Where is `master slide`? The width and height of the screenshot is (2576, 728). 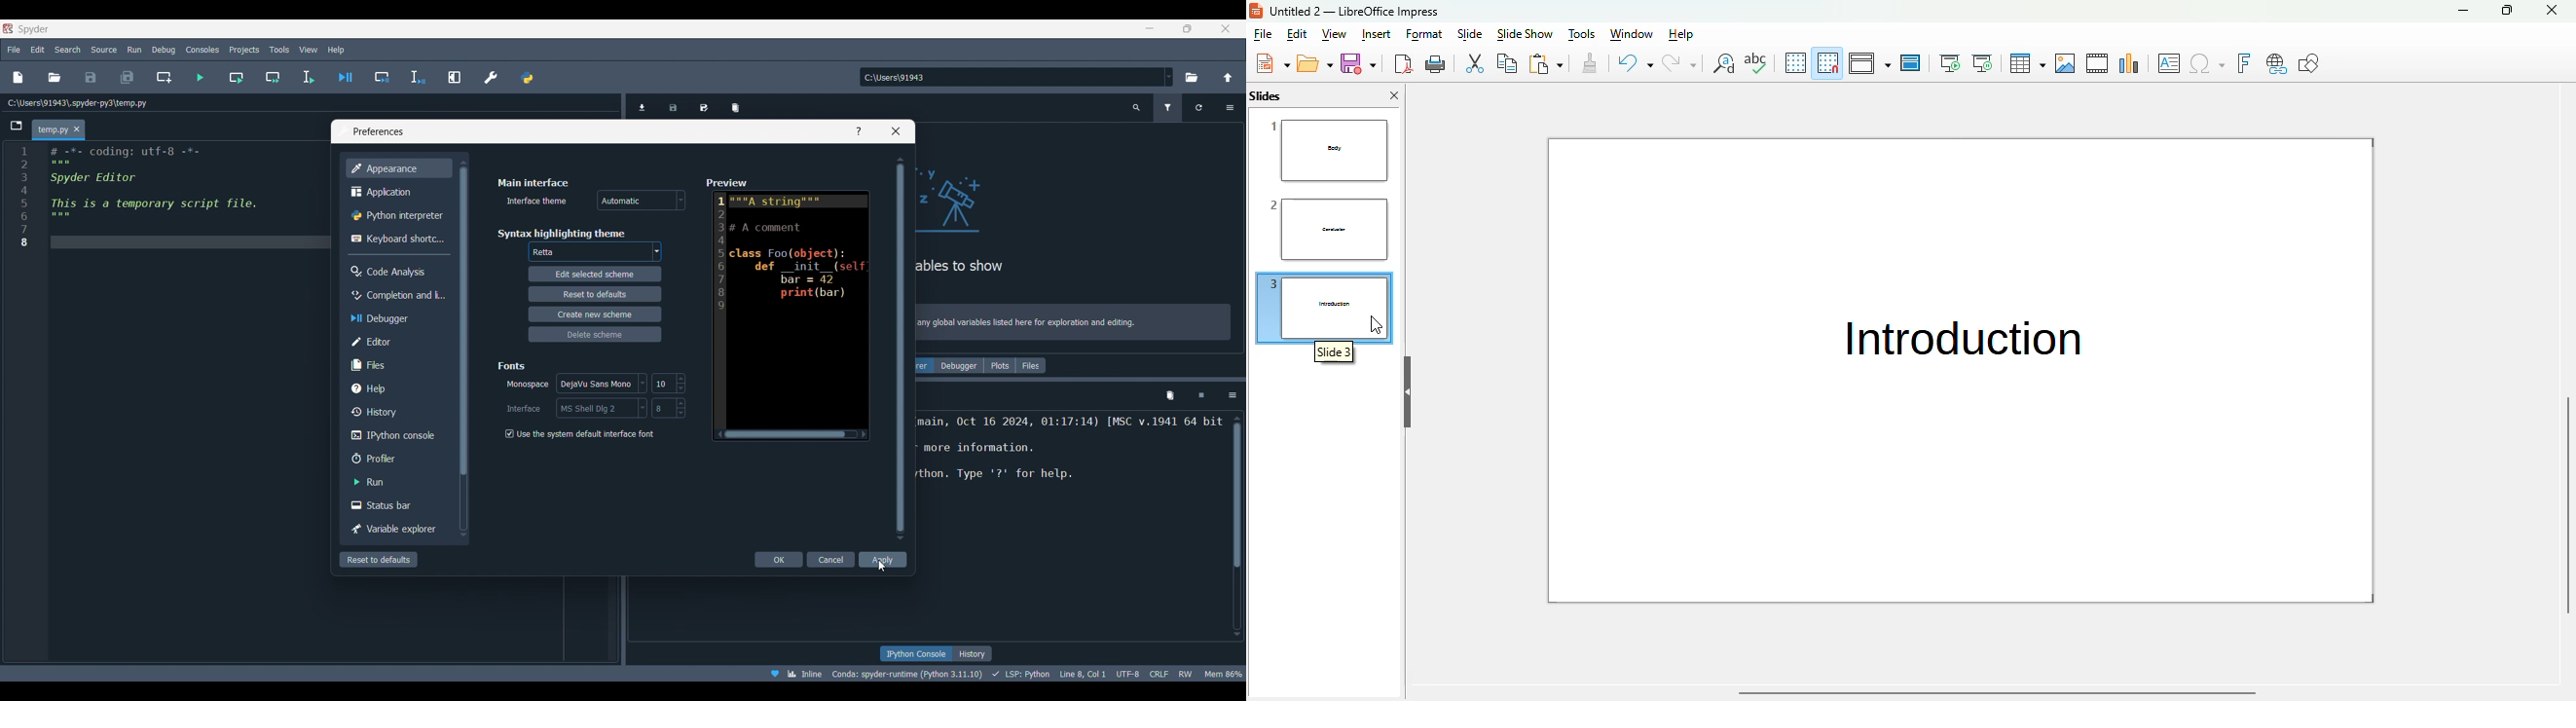 master slide is located at coordinates (1911, 62).